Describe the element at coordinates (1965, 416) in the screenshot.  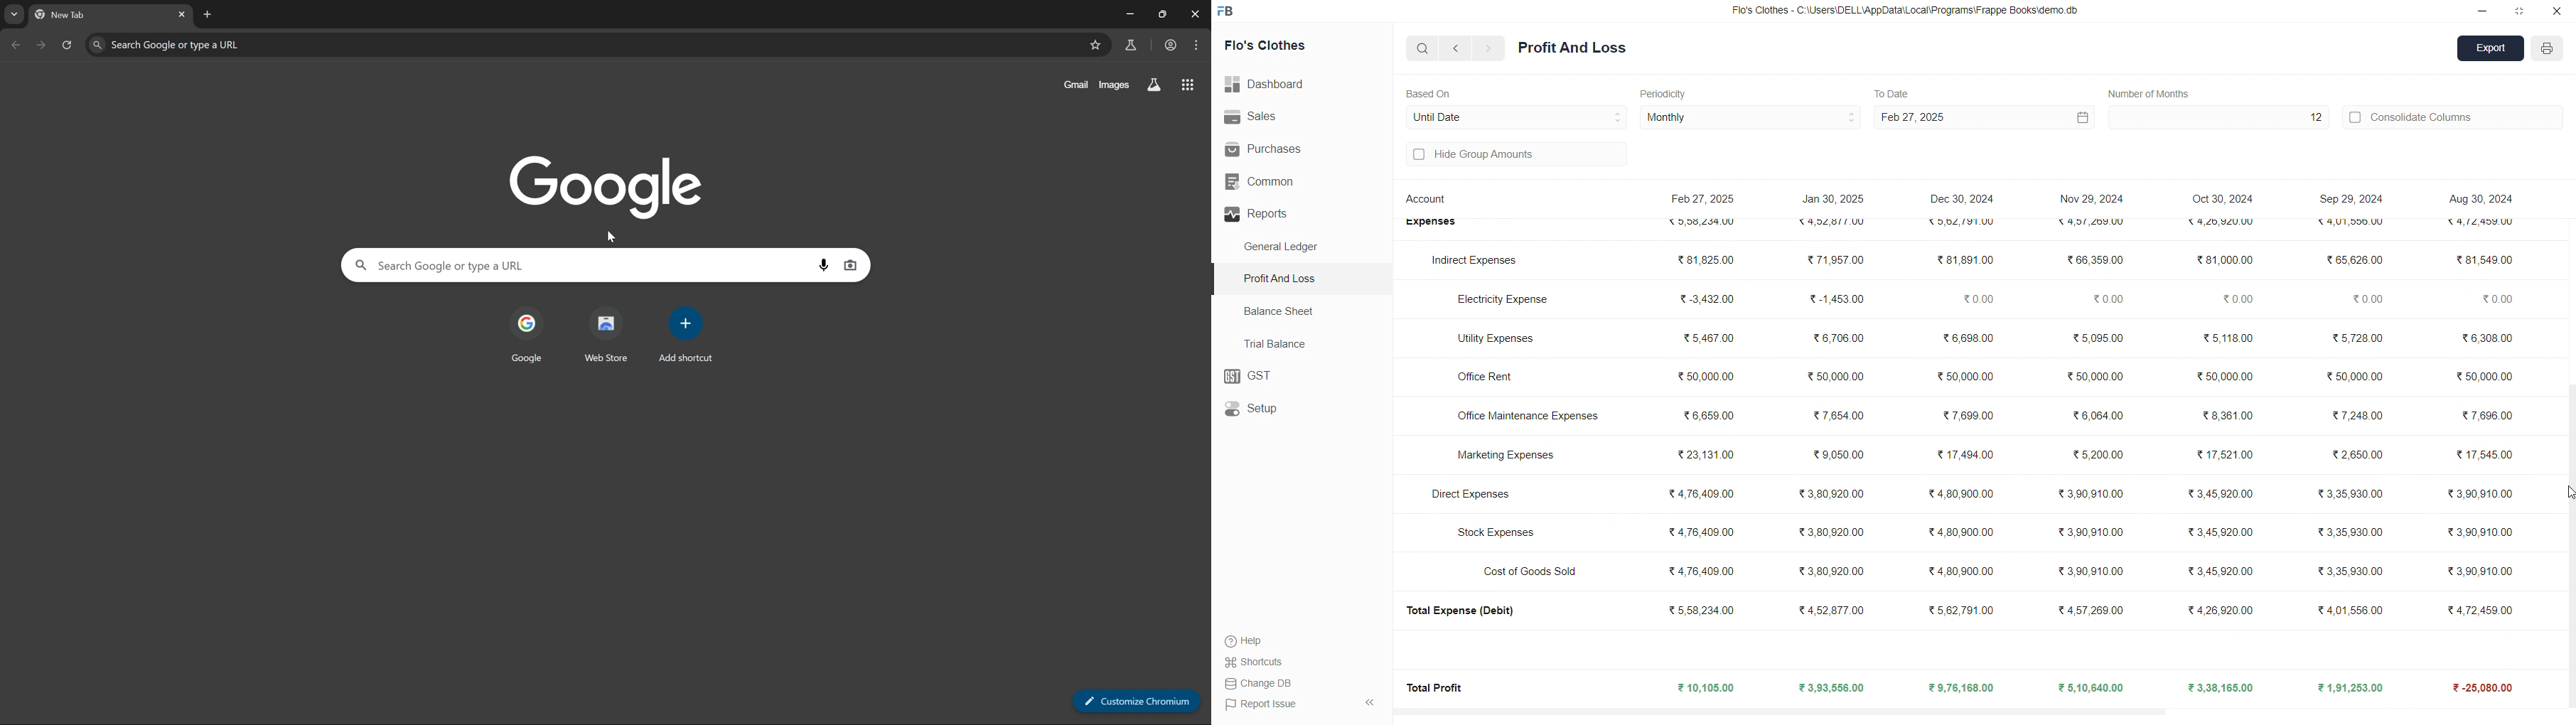
I see `₹7,699.00` at that location.